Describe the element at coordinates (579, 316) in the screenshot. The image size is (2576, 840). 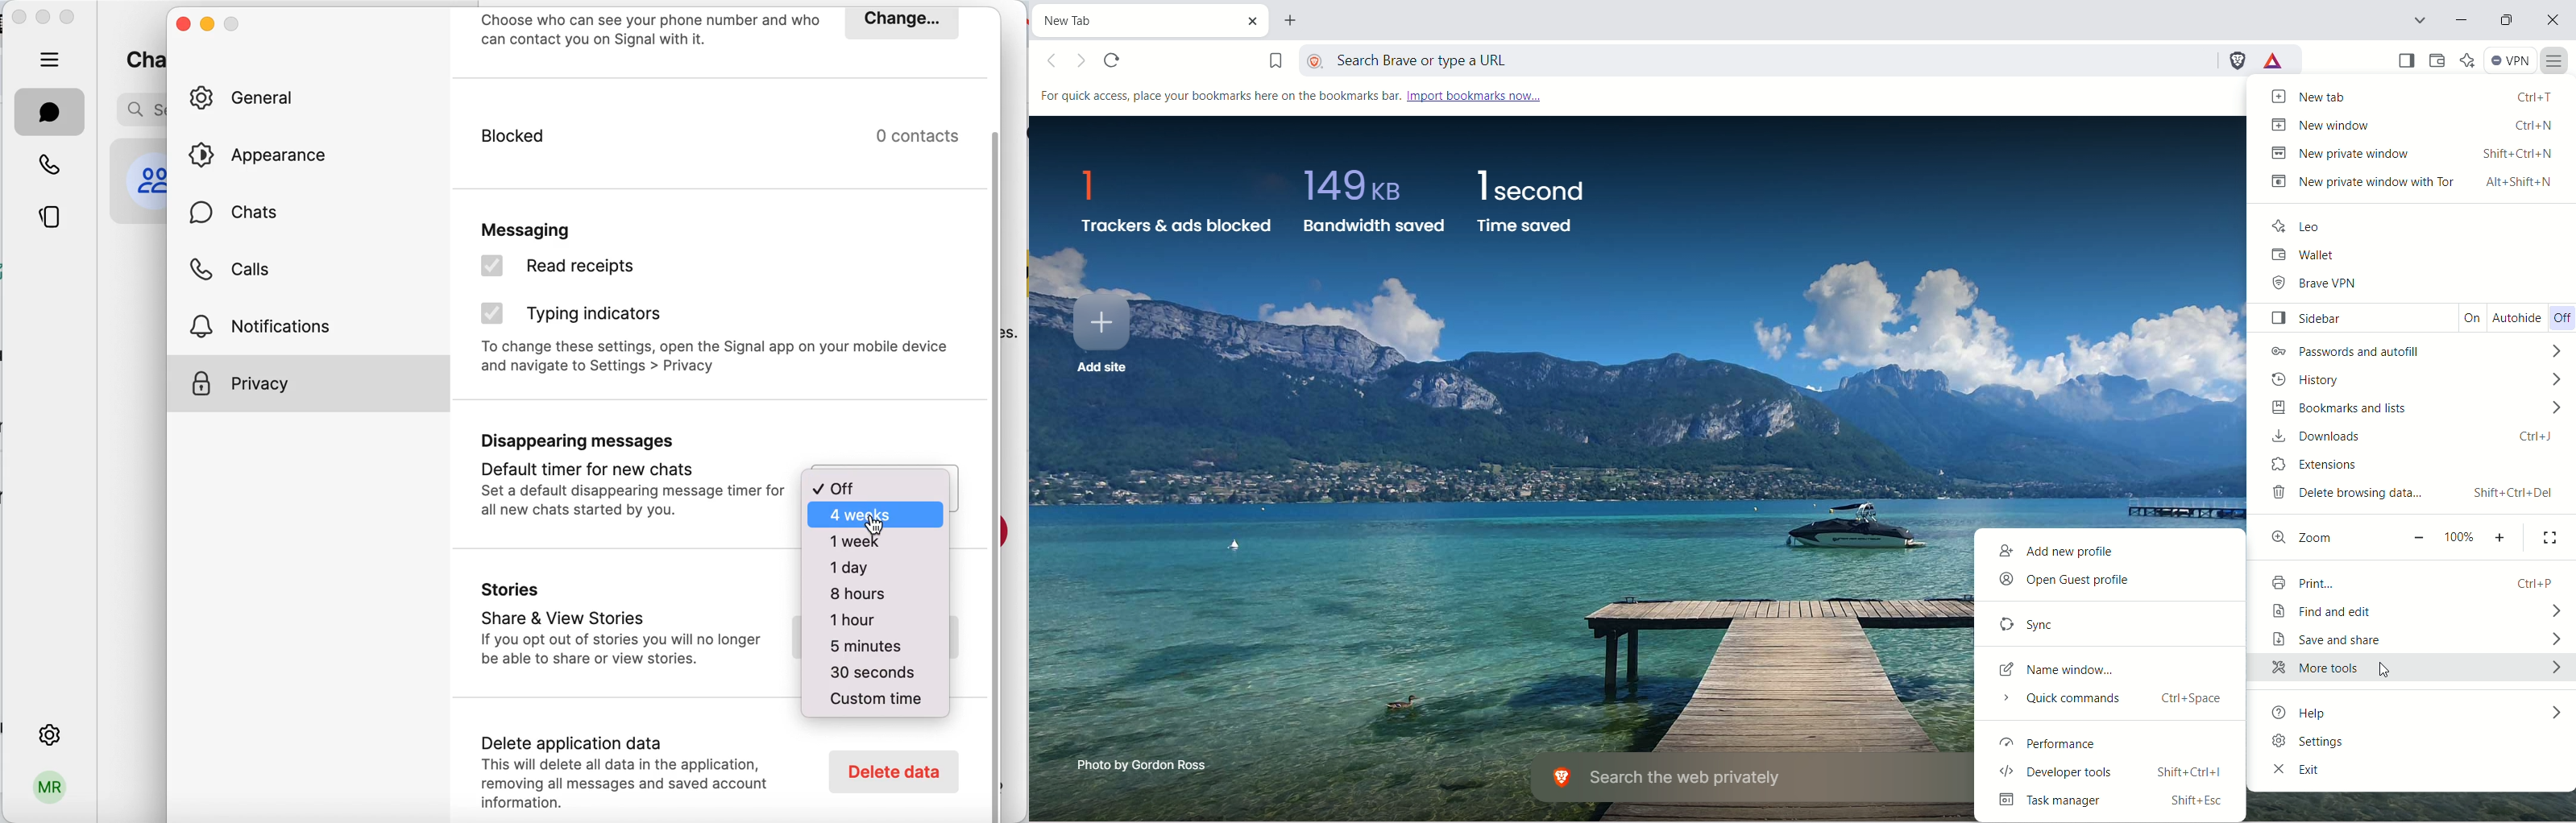
I see `typing indicators` at that location.